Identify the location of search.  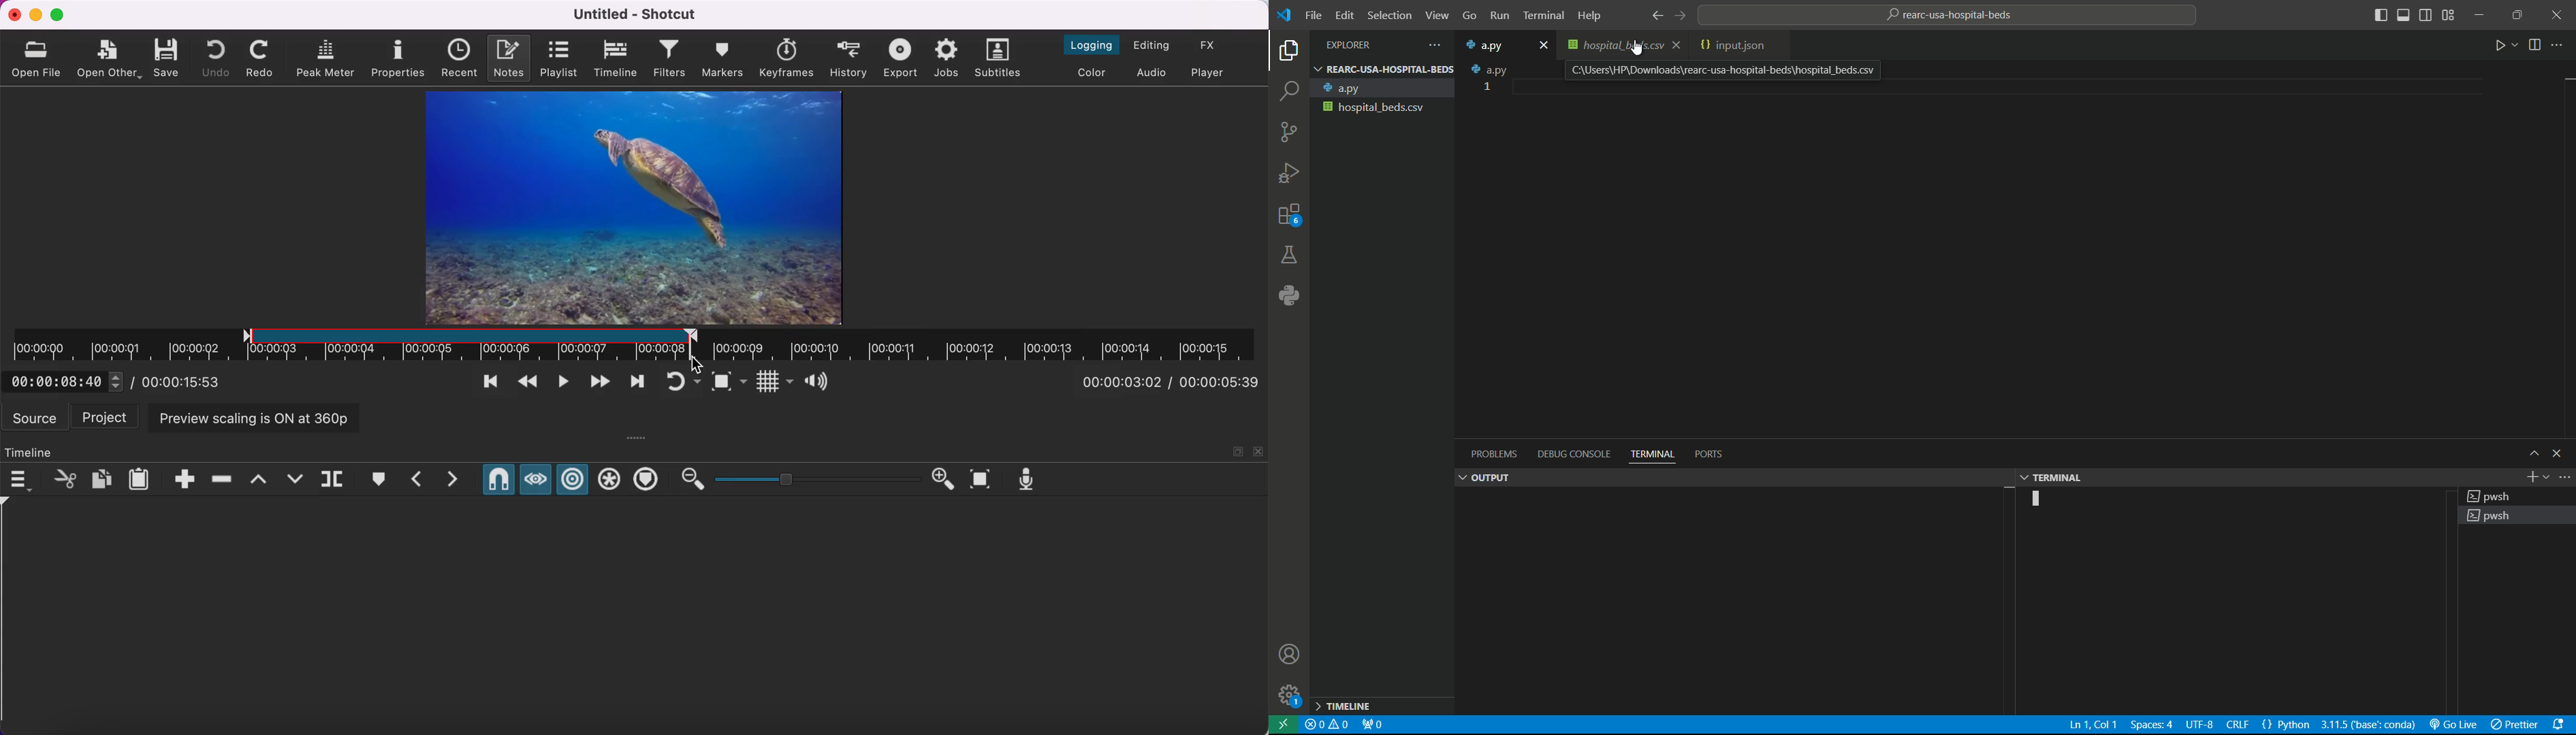
(1289, 90).